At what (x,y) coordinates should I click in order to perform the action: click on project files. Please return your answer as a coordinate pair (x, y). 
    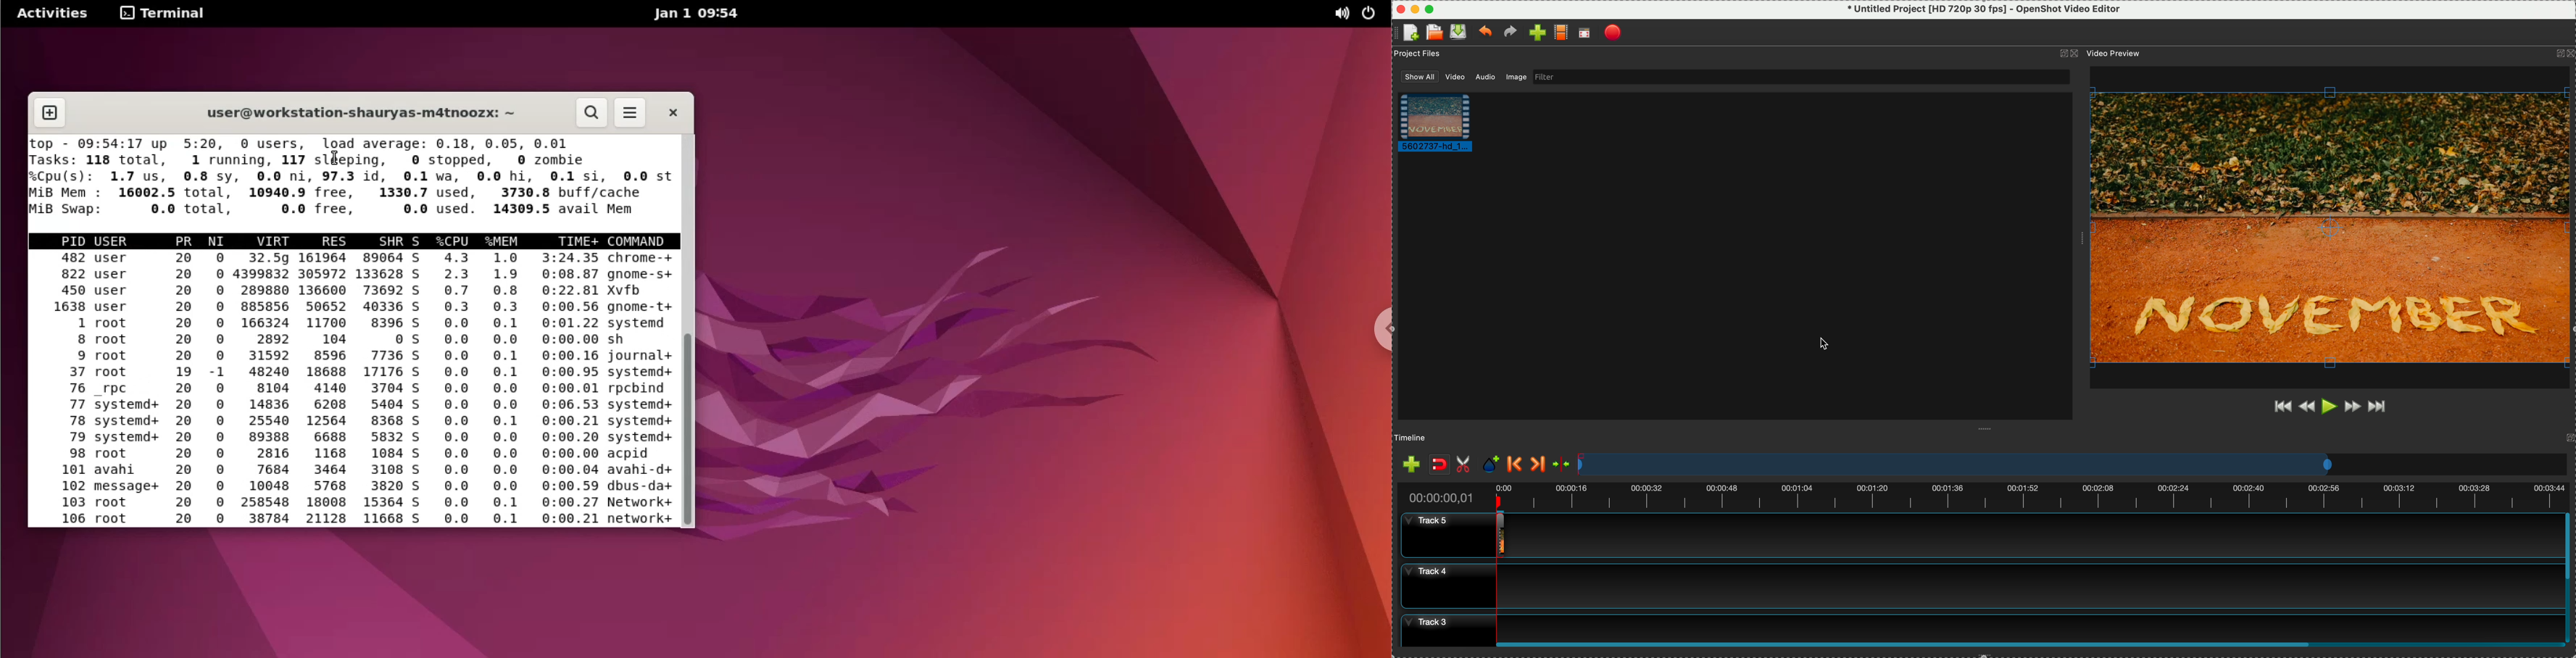
    Looking at the image, I should click on (1418, 55).